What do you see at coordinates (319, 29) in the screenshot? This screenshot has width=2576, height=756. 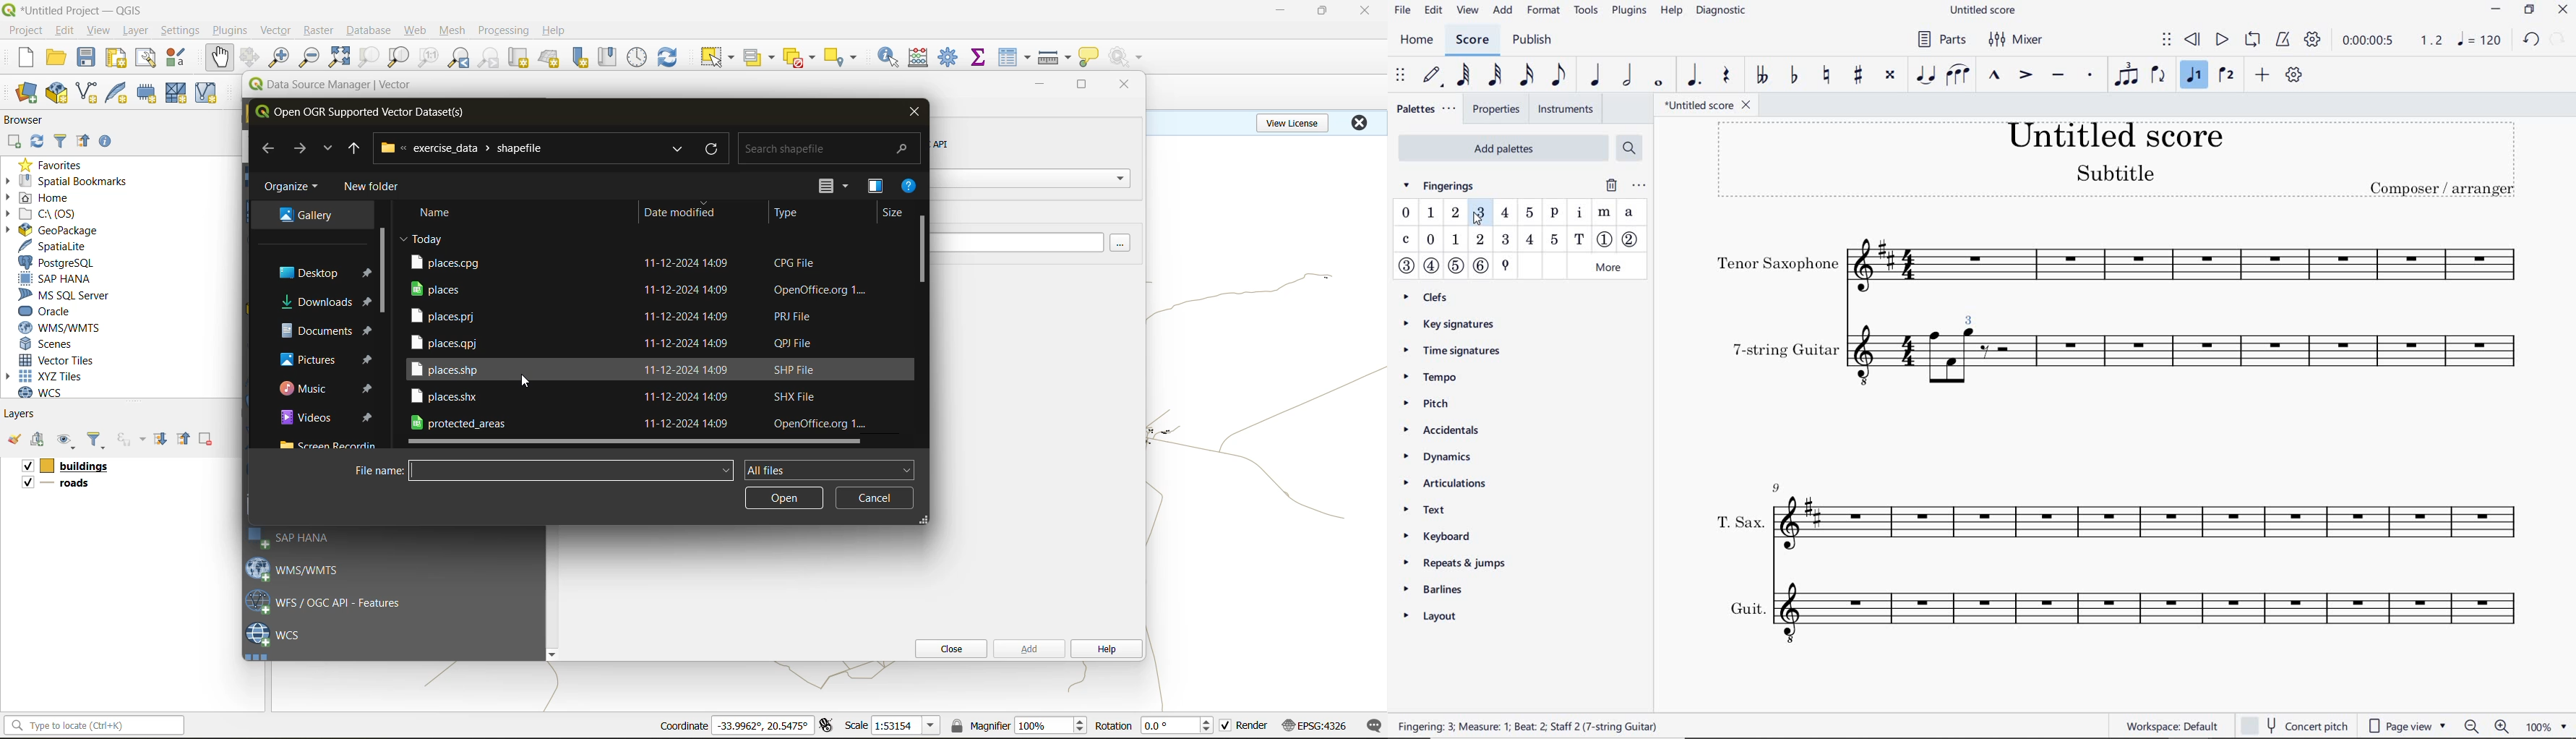 I see `raster` at bounding box center [319, 29].